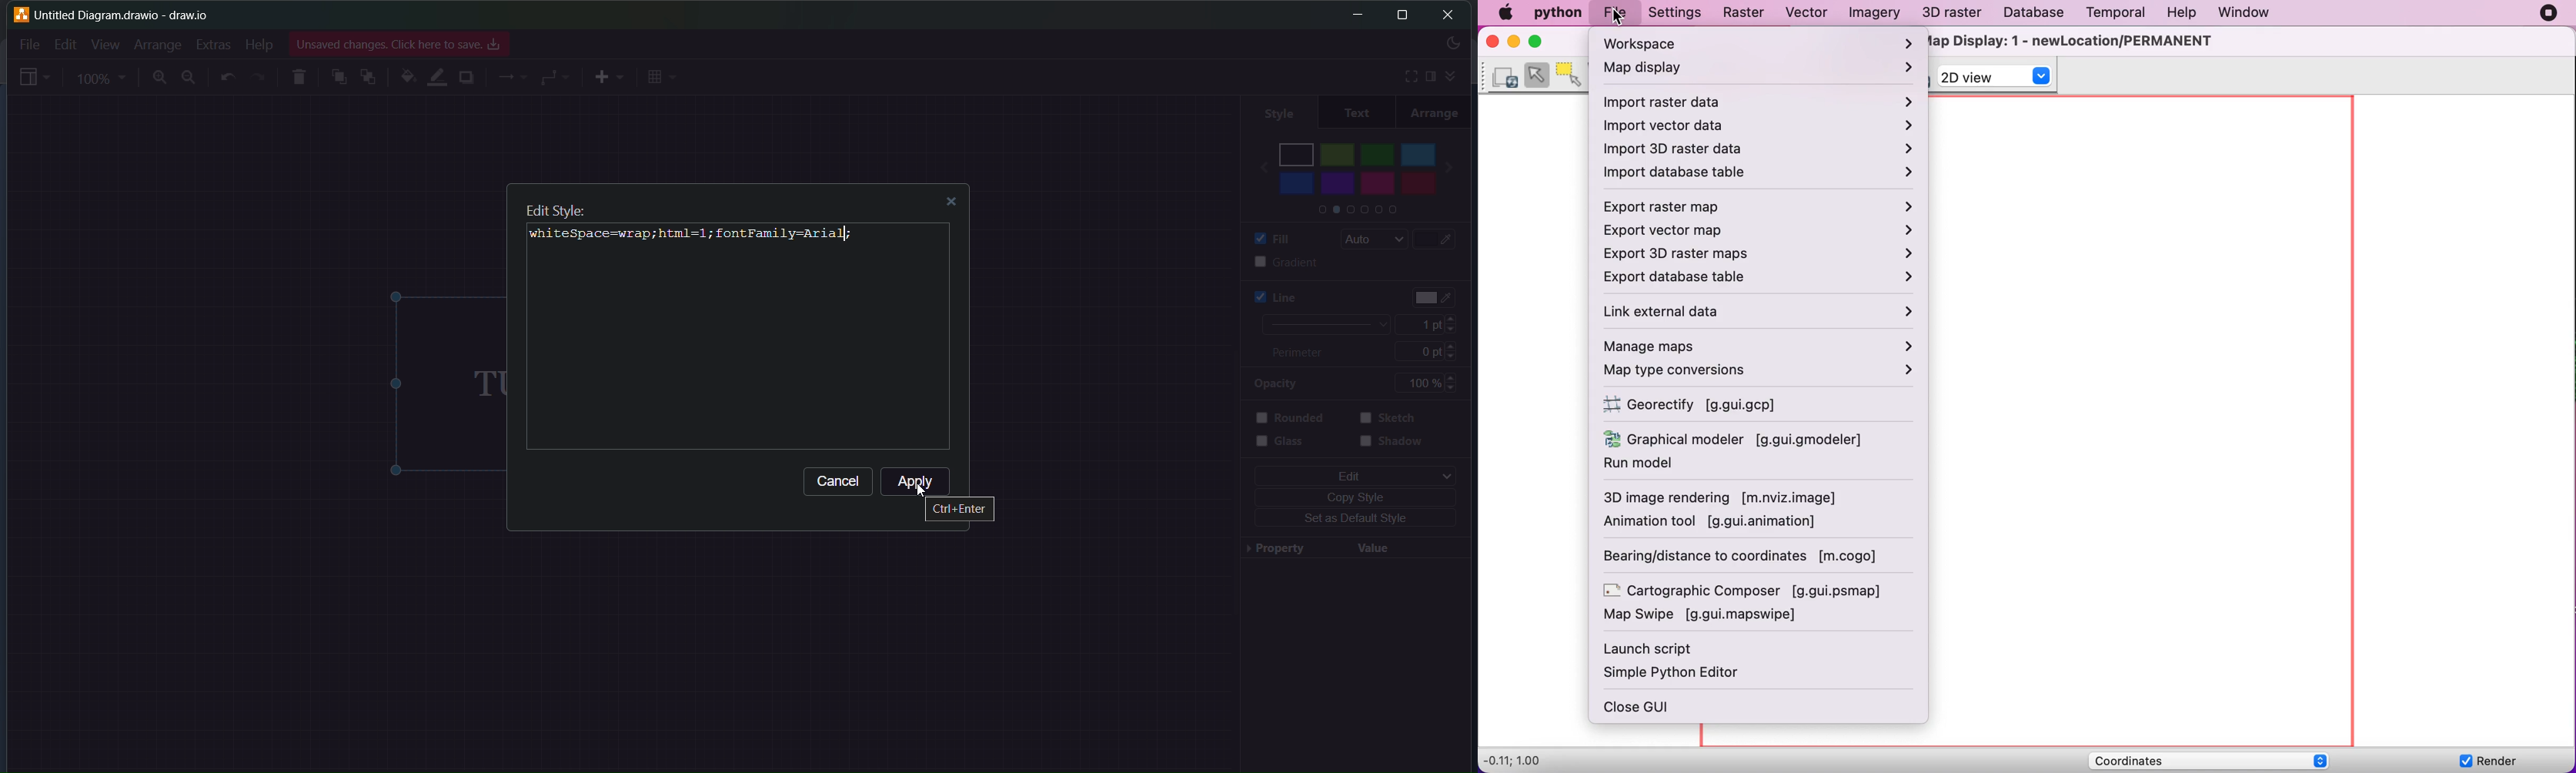 This screenshot has height=784, width=2576. I want to click on sketch, so click(1393, 419).